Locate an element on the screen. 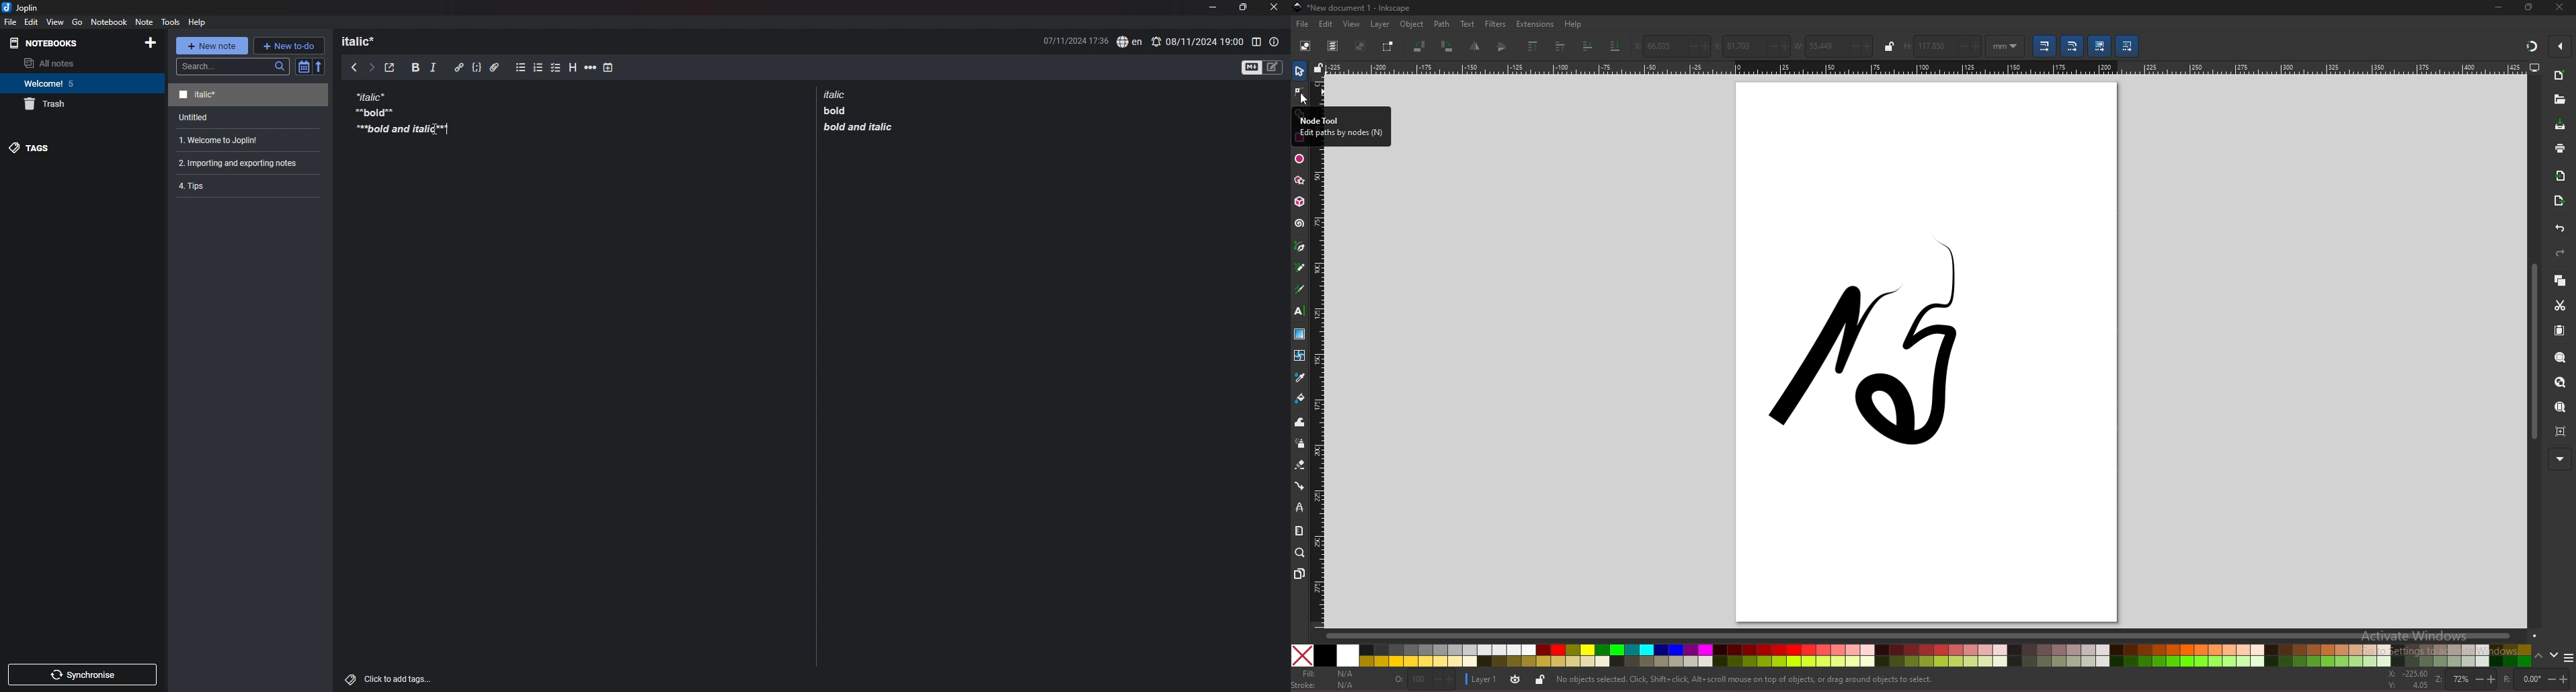  note is located at coordinates (245, 140).